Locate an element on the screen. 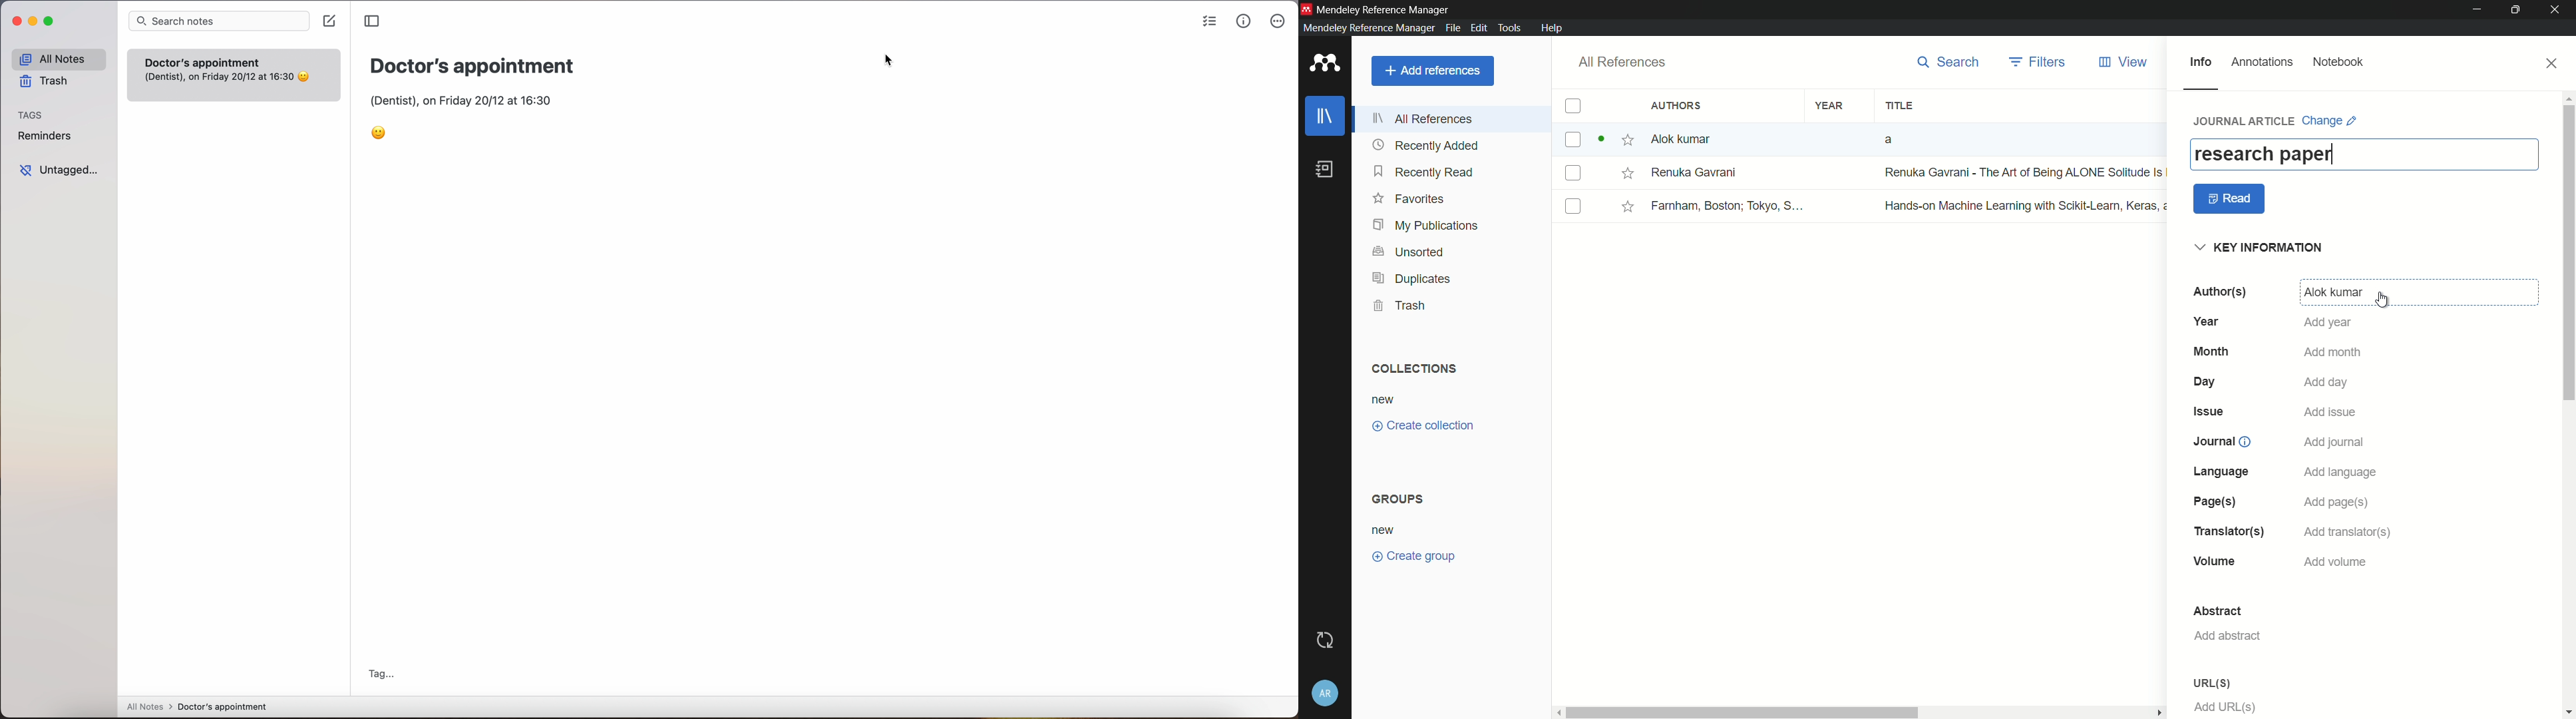 Image resolution: width=2576 pixels, height=728 pixels. untagged is located at coordinates (62, 170).